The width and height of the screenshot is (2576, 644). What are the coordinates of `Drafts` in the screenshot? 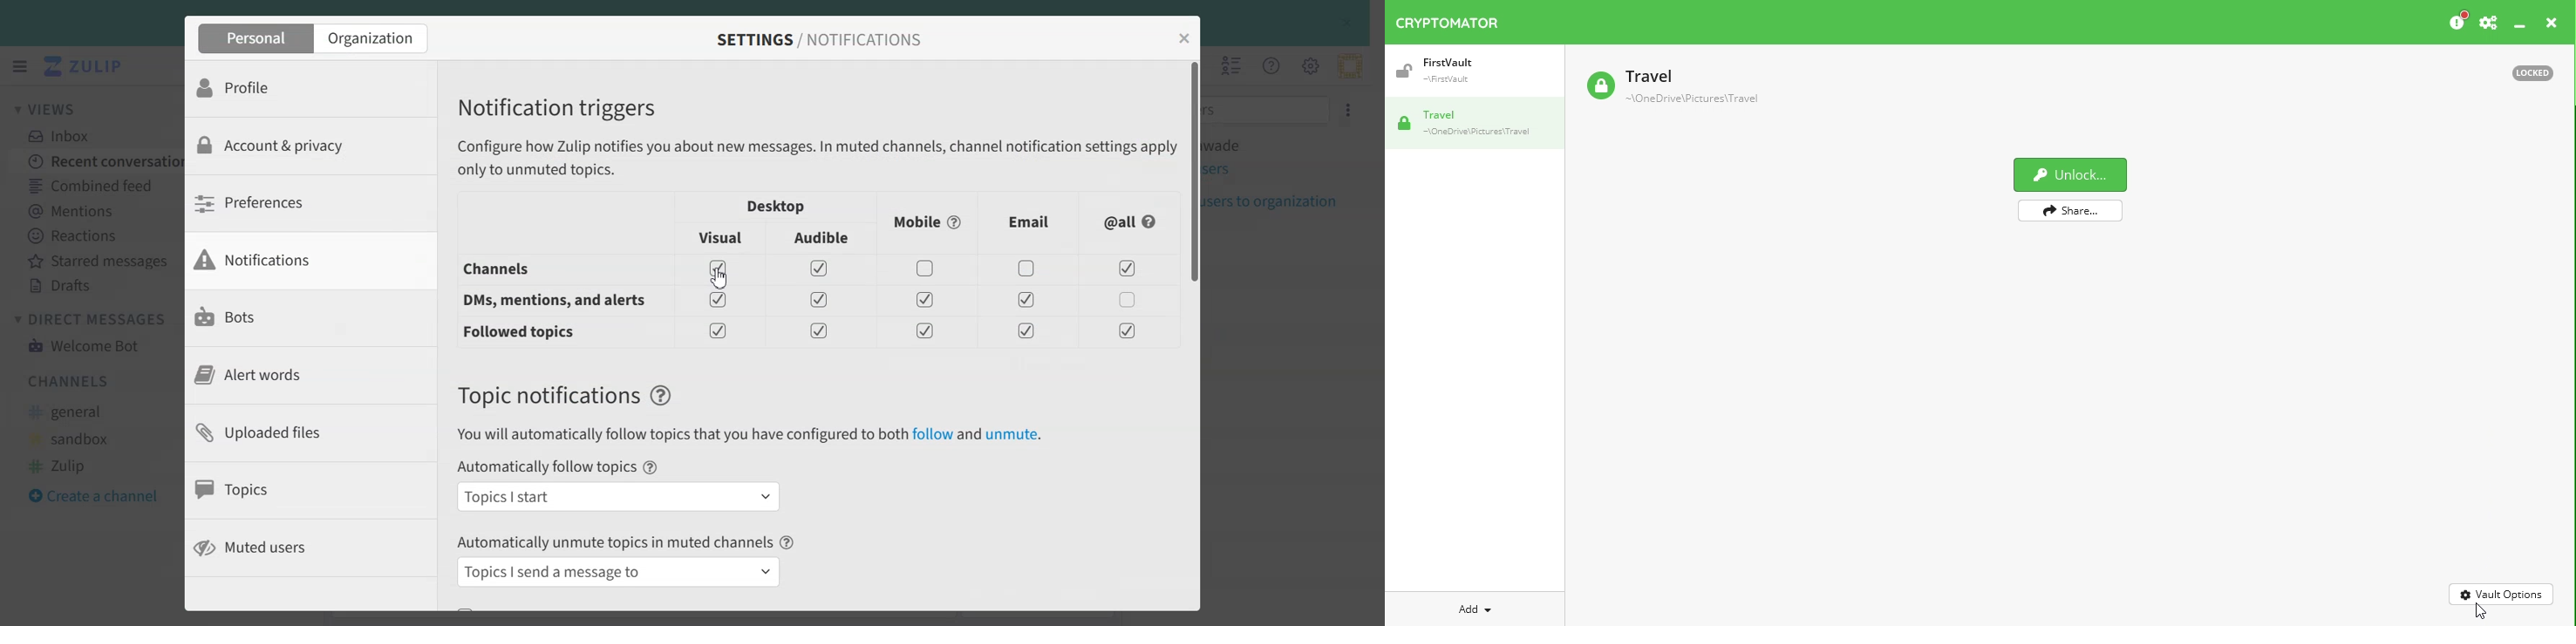 It's located at (97, 286).